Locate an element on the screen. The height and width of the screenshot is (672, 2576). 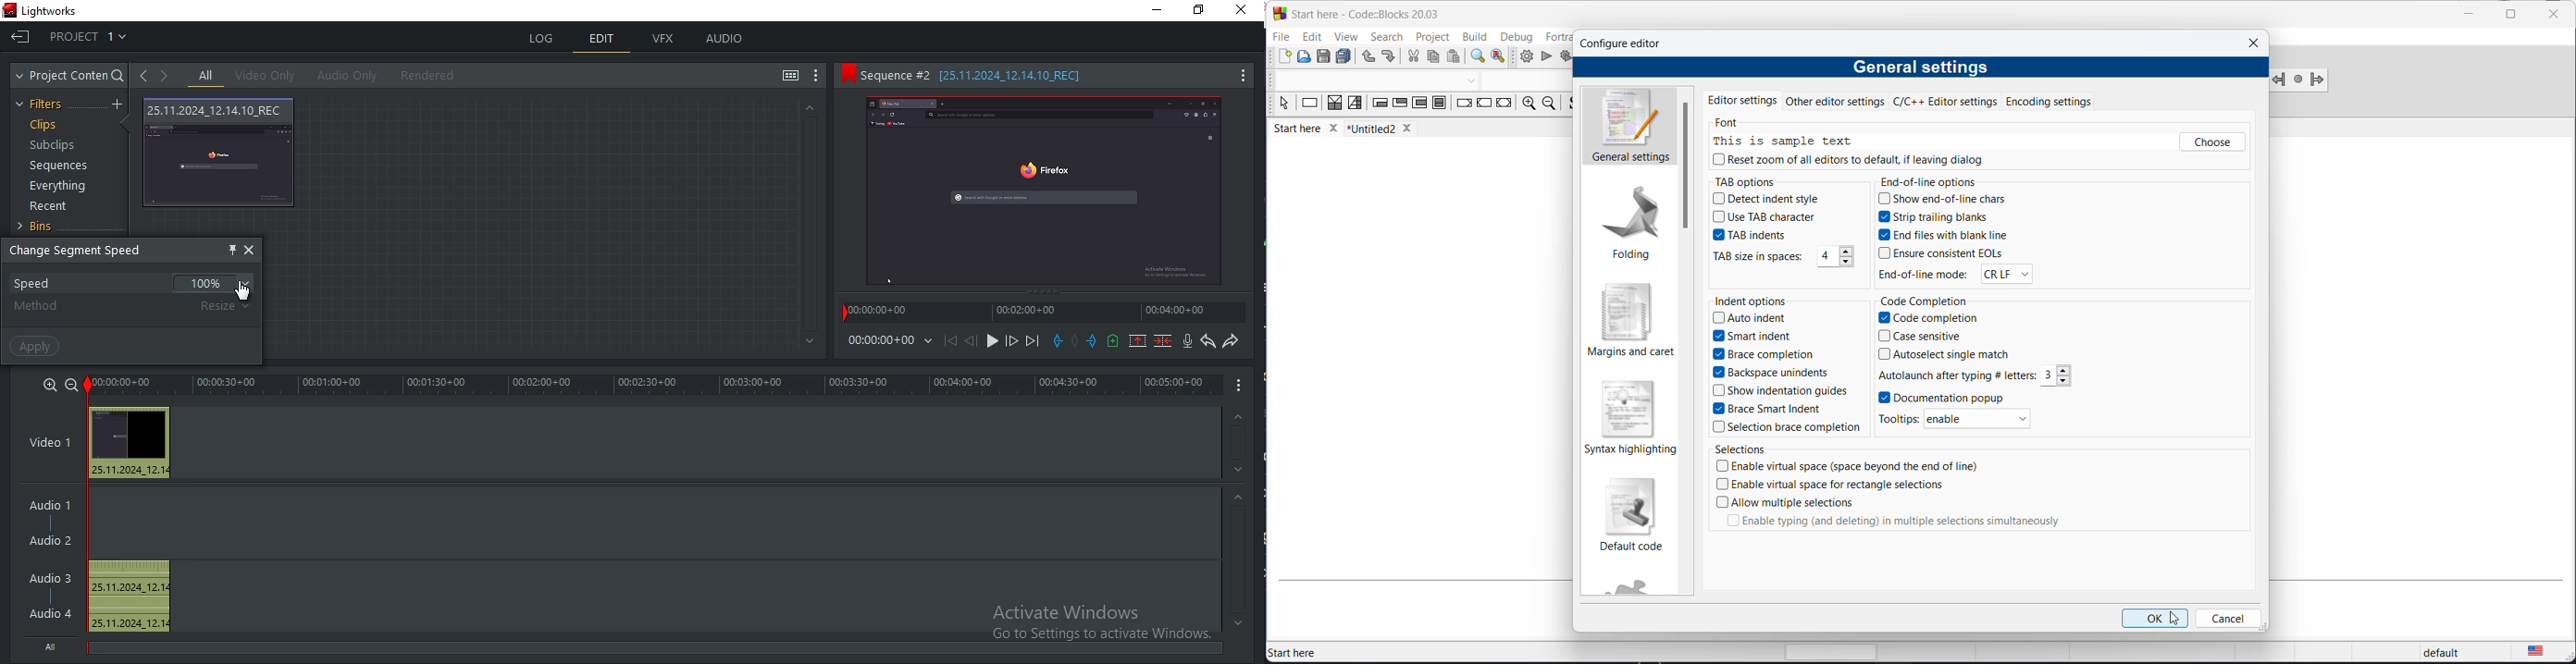
end-of-line mode is located at coordinates (1925, 277).